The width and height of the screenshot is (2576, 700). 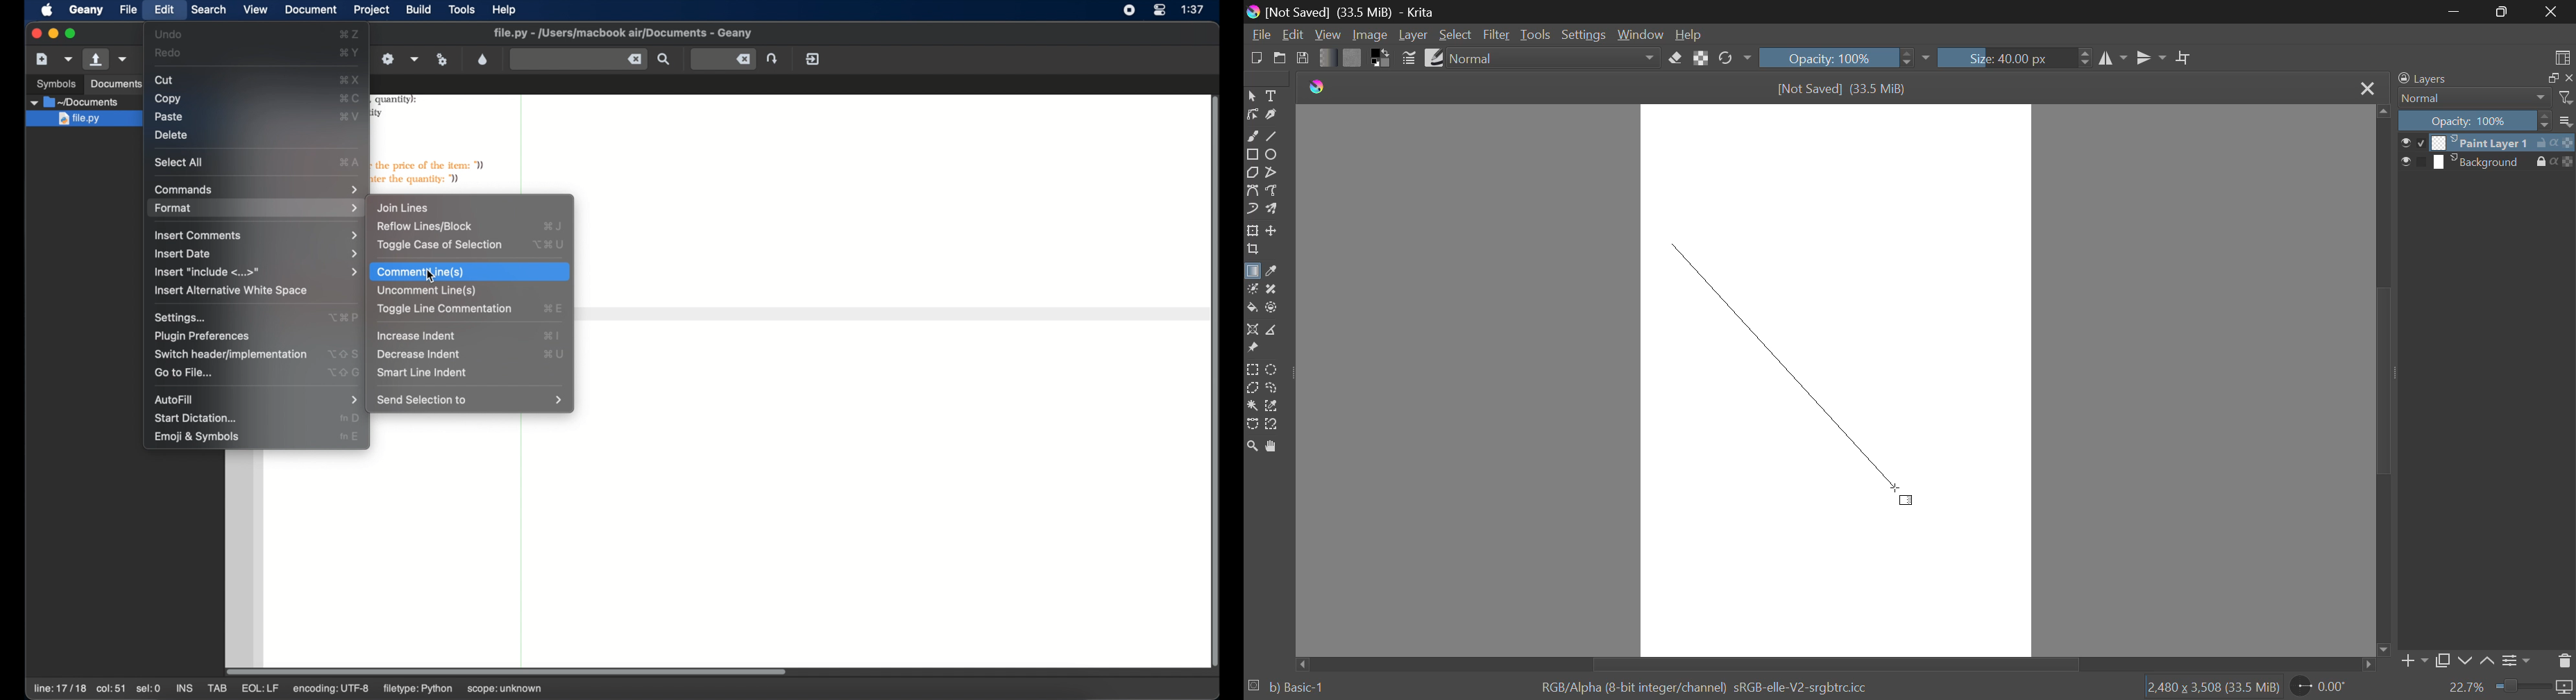 I want to click on Ellipses, so click(x=1272, y=154).